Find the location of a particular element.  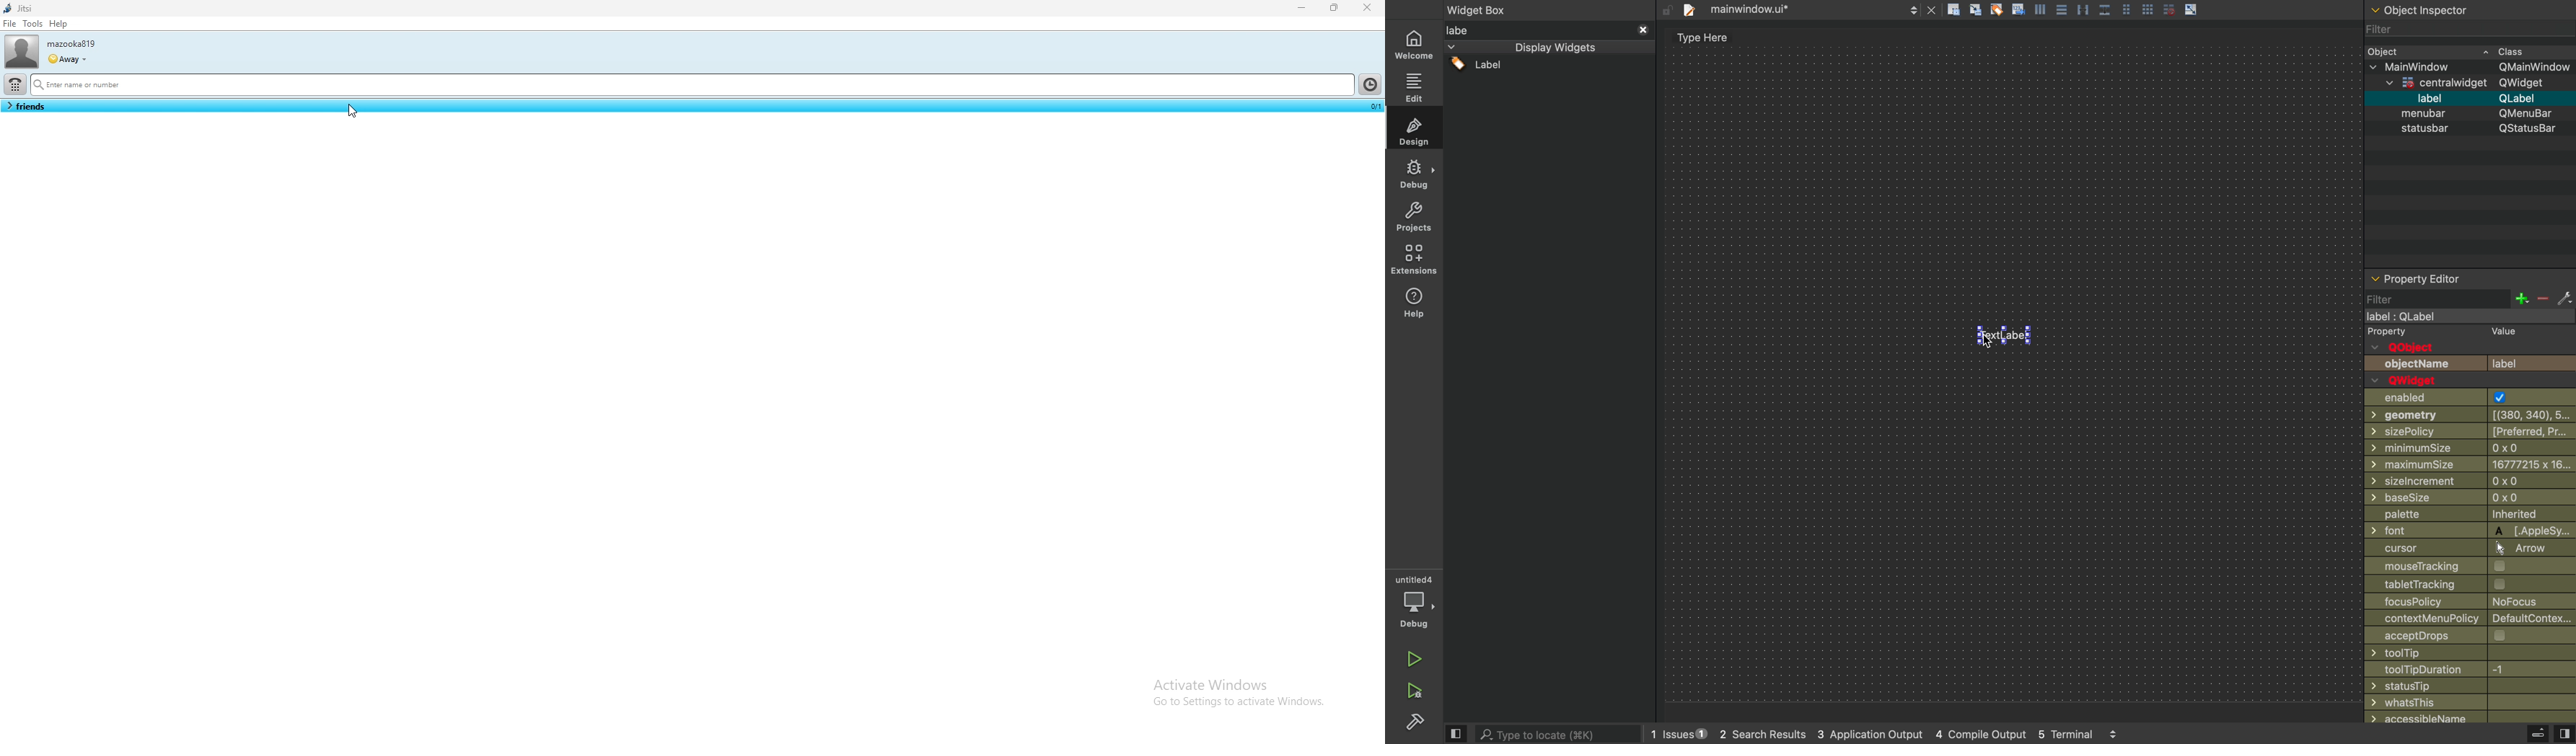

user photo is located at coordinates (22, 51).